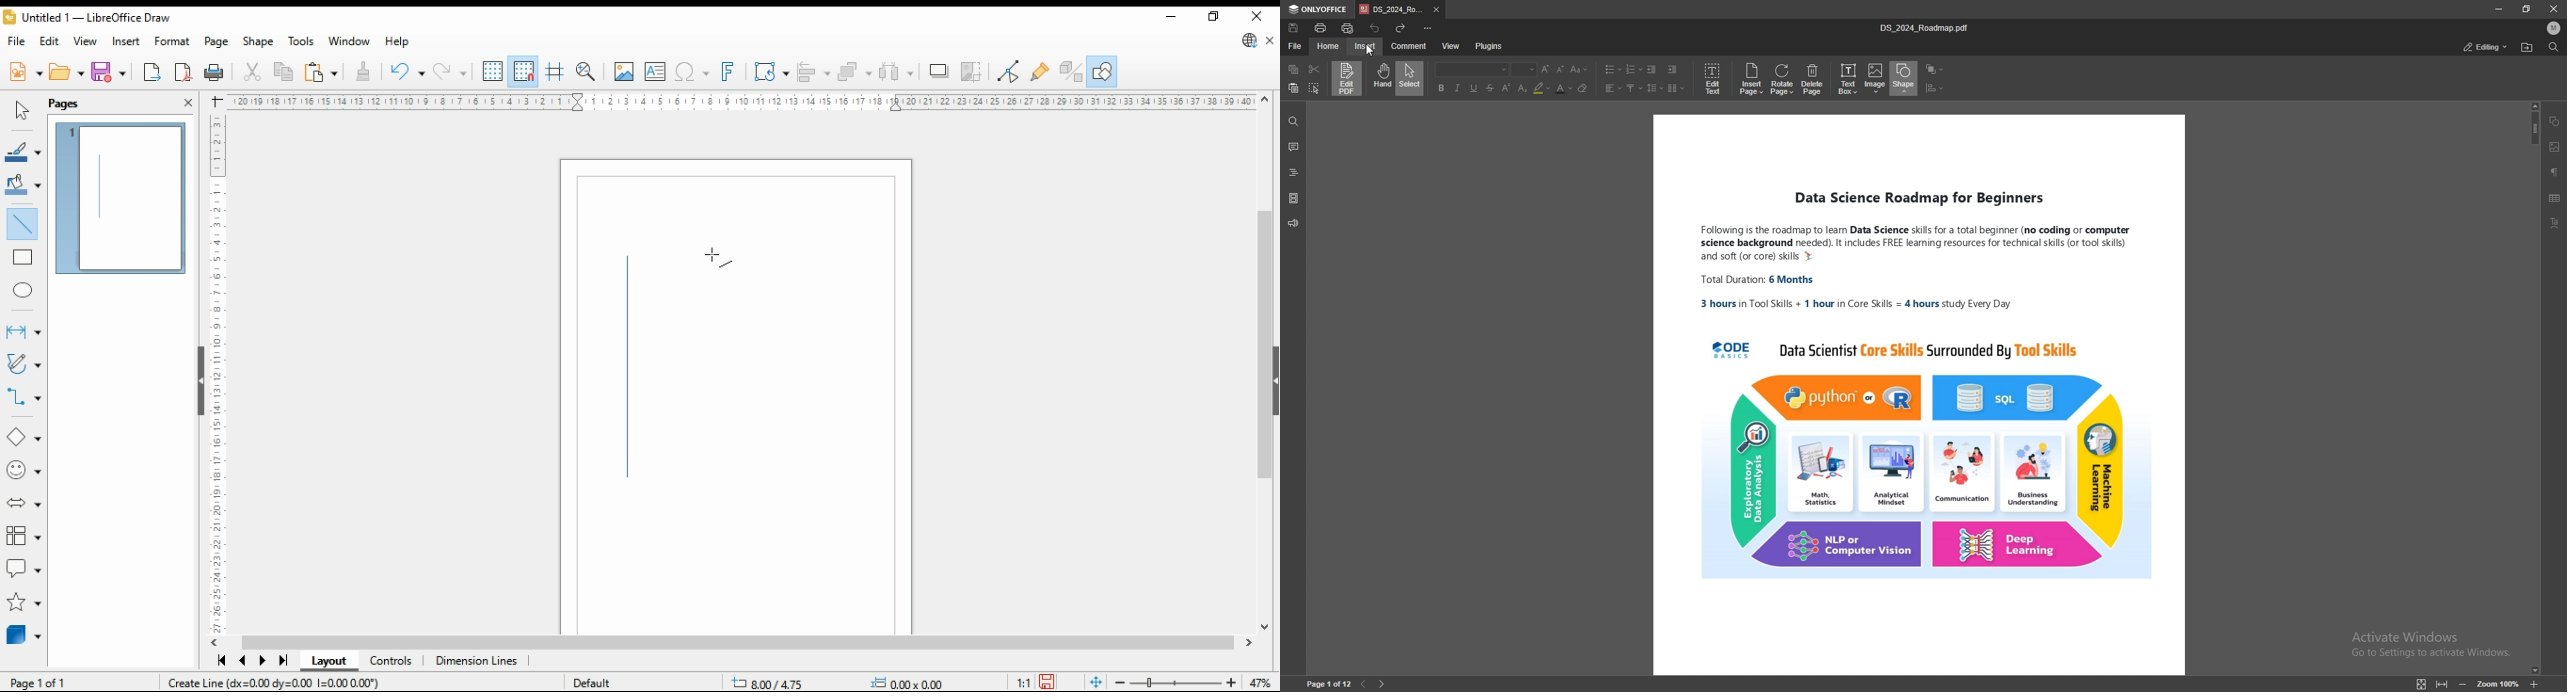  I want to click on zoom out, so click(2463, 684).